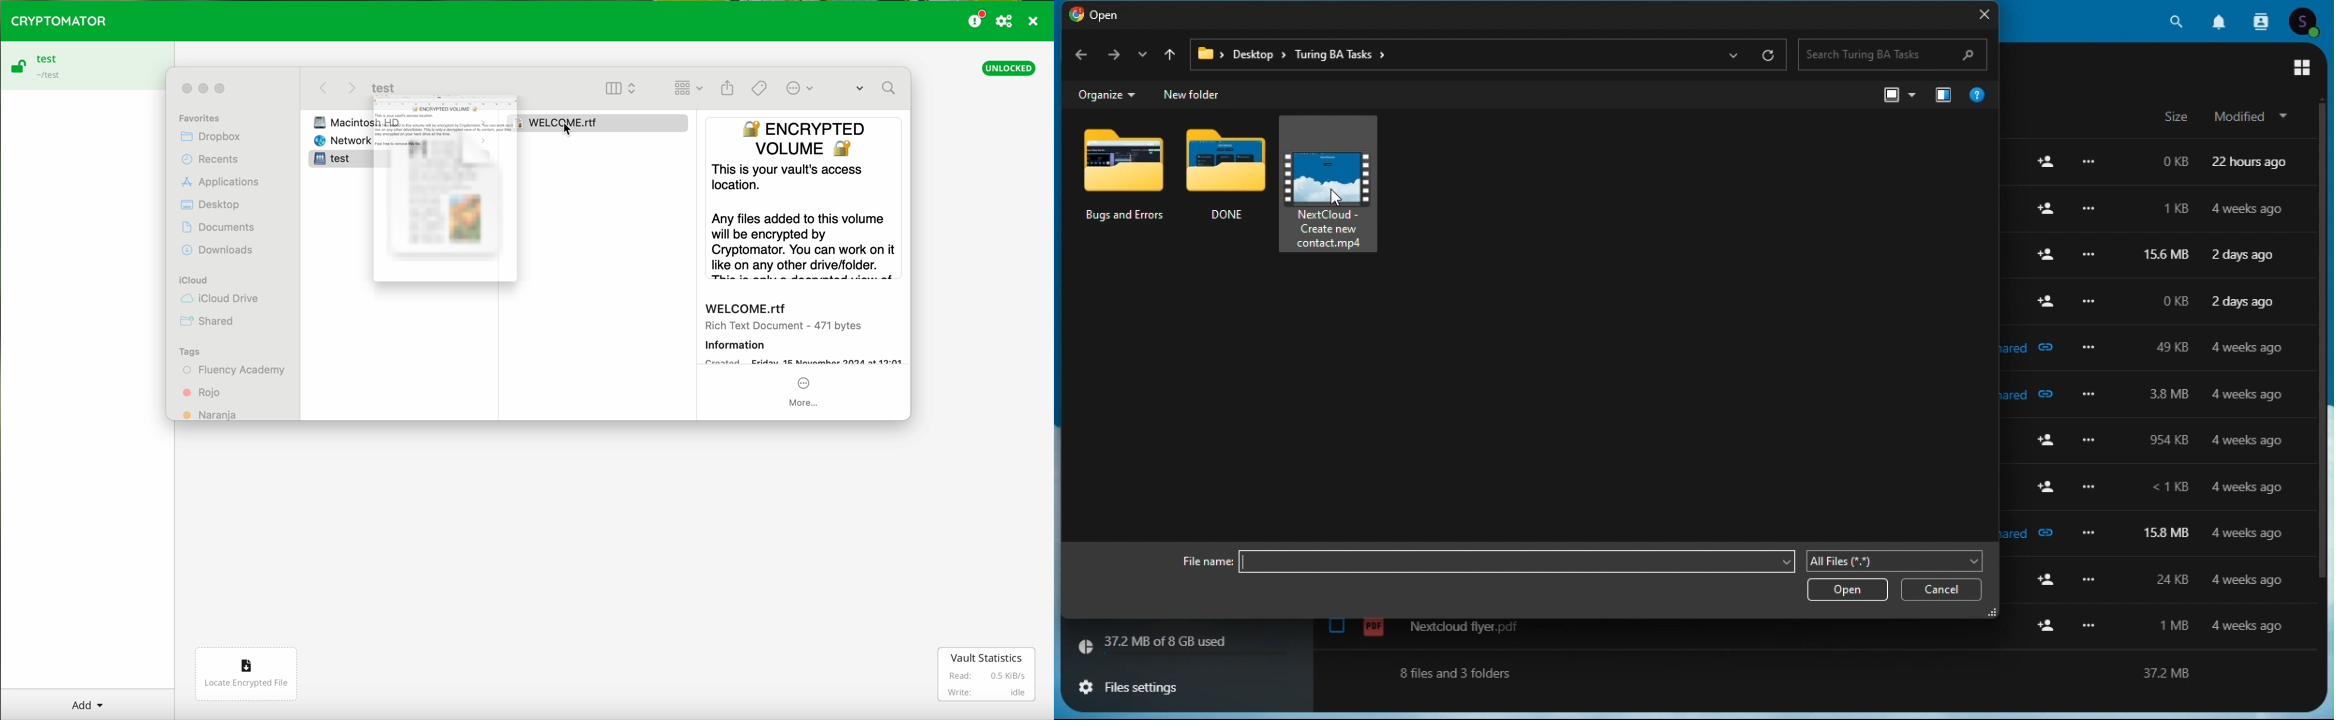 This screenshot has width=2352, height=728. What do you see at coordinates (2252, 580) in the screenshot?
I see `4 weeks ago` at bounding box center [2252, 580].